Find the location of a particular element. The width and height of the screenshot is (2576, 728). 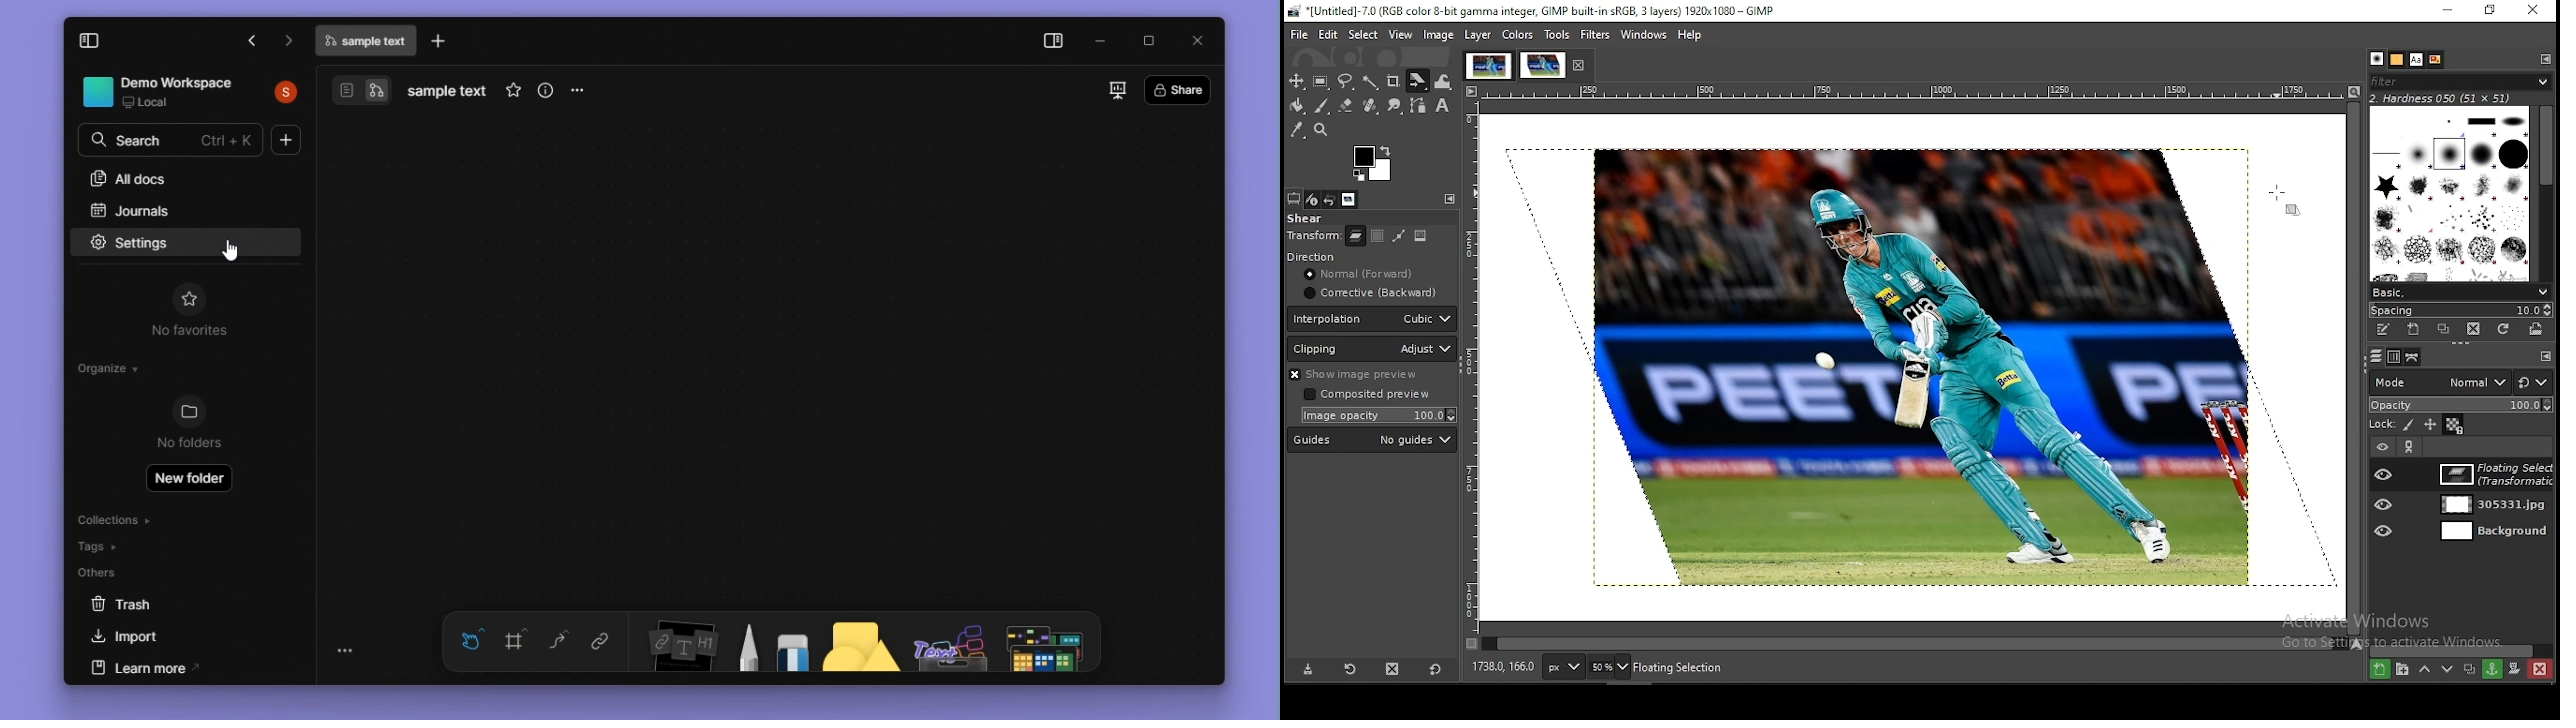

link is located at coordinates (2411, 447).